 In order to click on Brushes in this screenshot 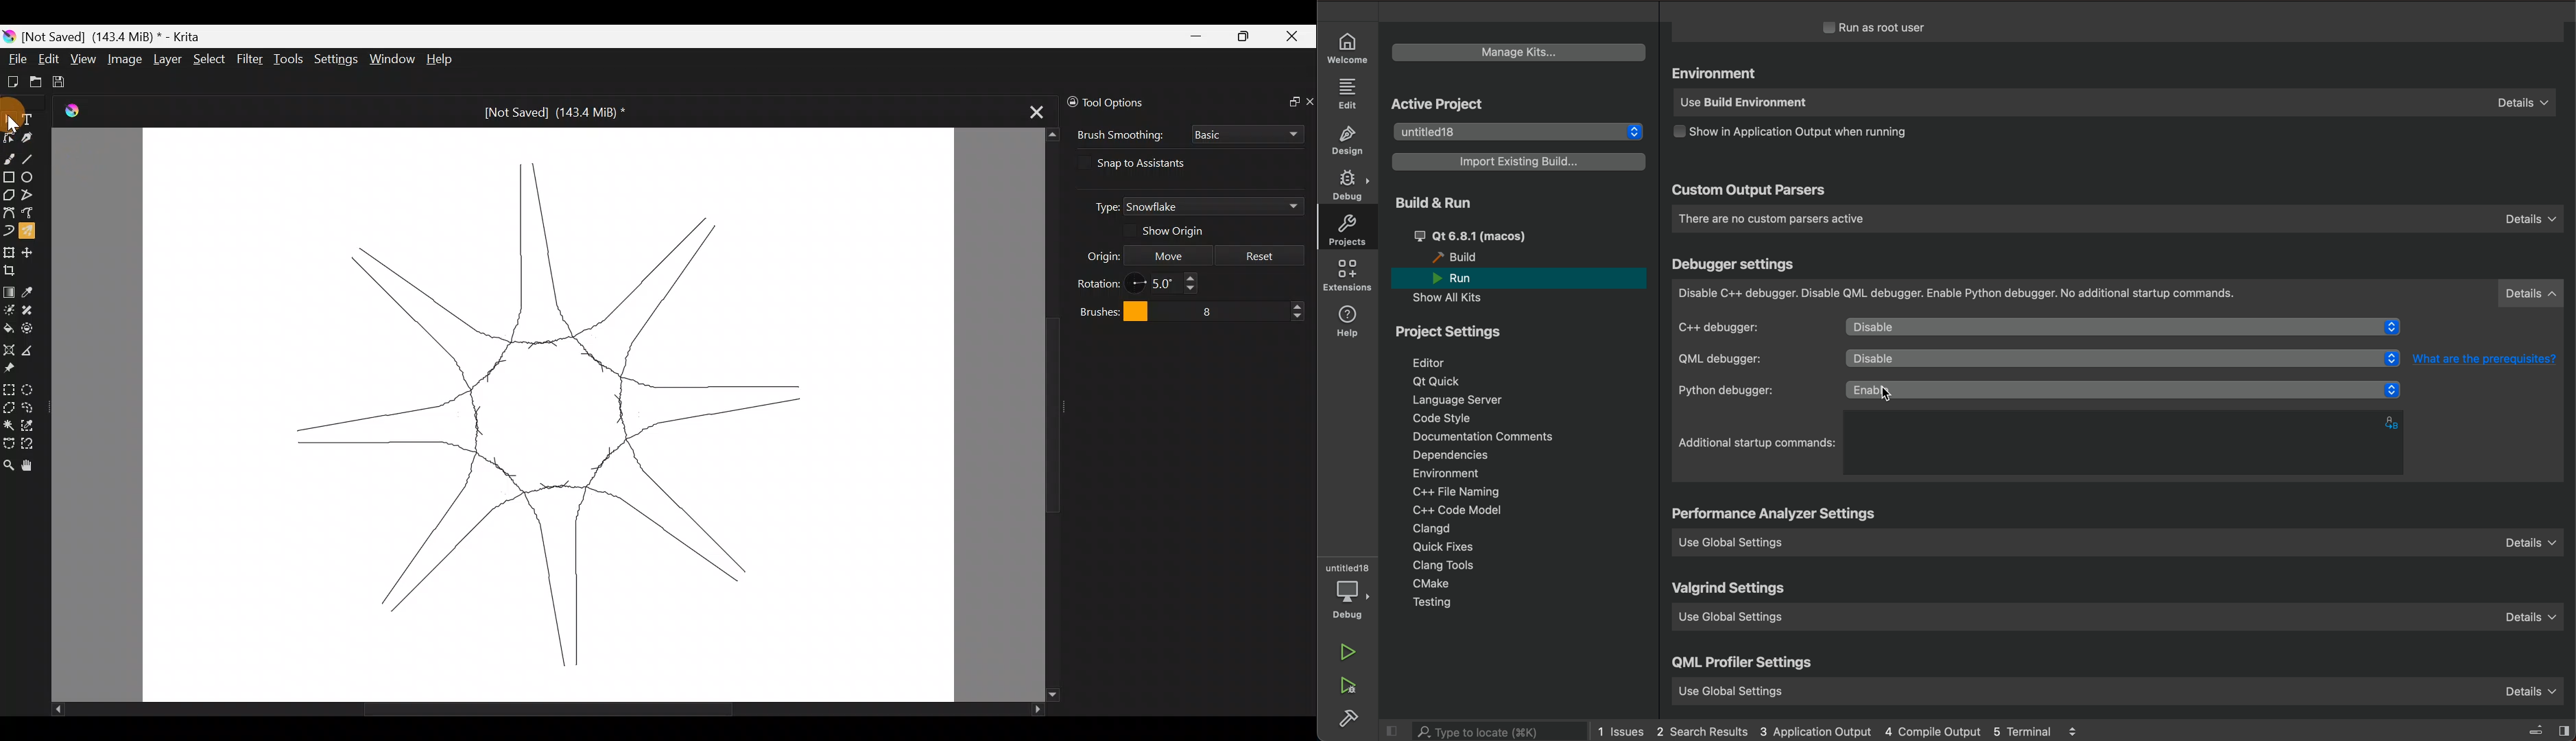, I will do `click(1110, 310)`.